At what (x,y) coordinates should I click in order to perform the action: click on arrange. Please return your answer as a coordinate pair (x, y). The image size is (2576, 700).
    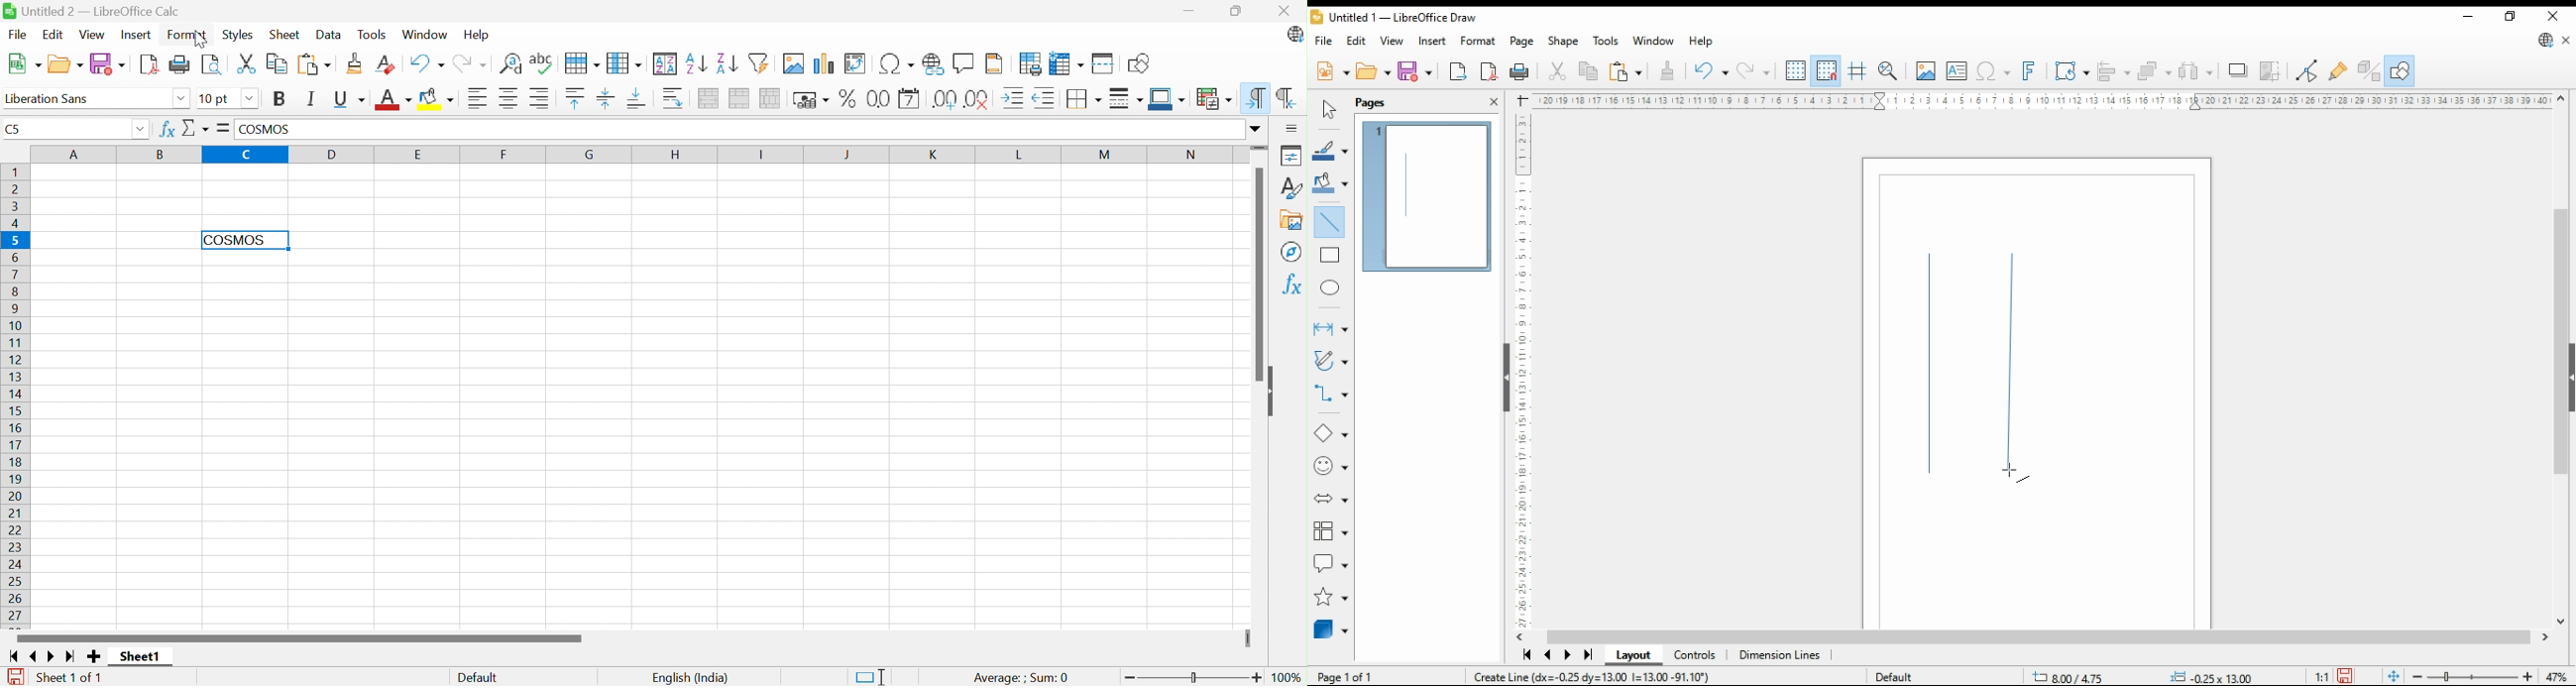
    Looking at the image, I should click on (2155, 70).